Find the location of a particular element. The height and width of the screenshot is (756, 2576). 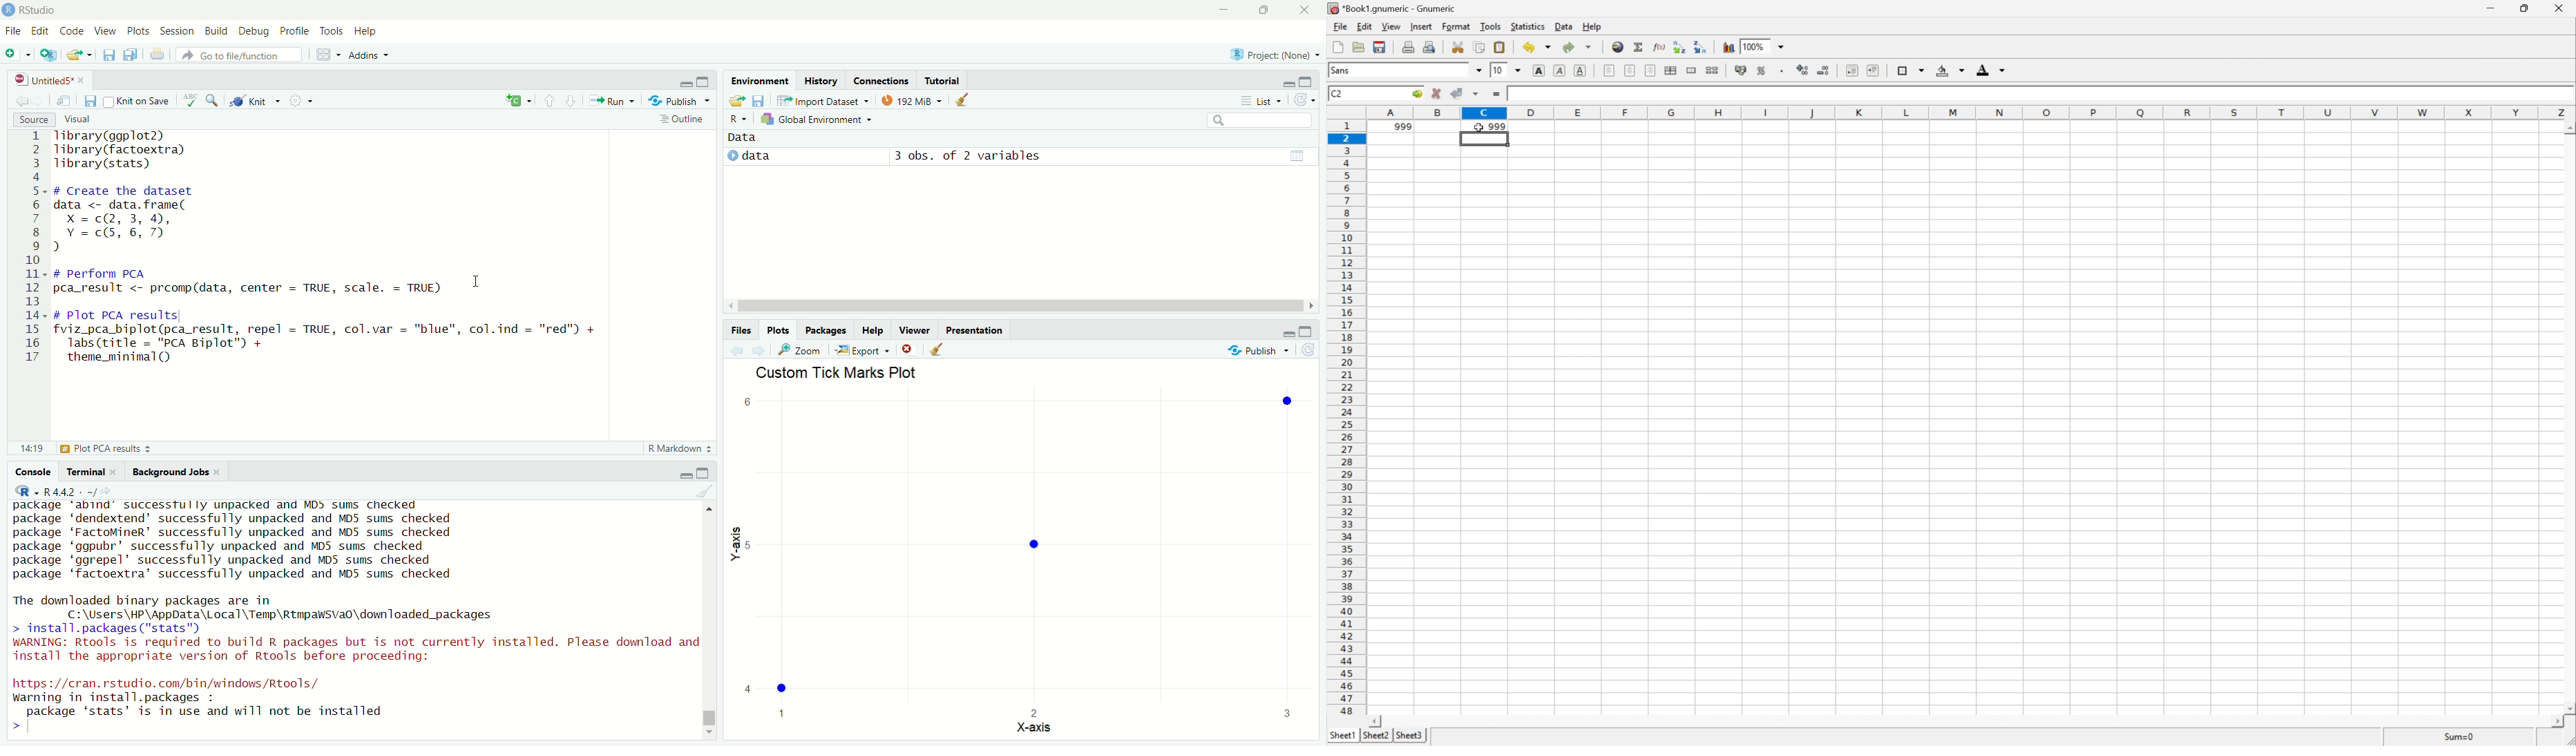

find and replace is located at coordinates (216, 100).